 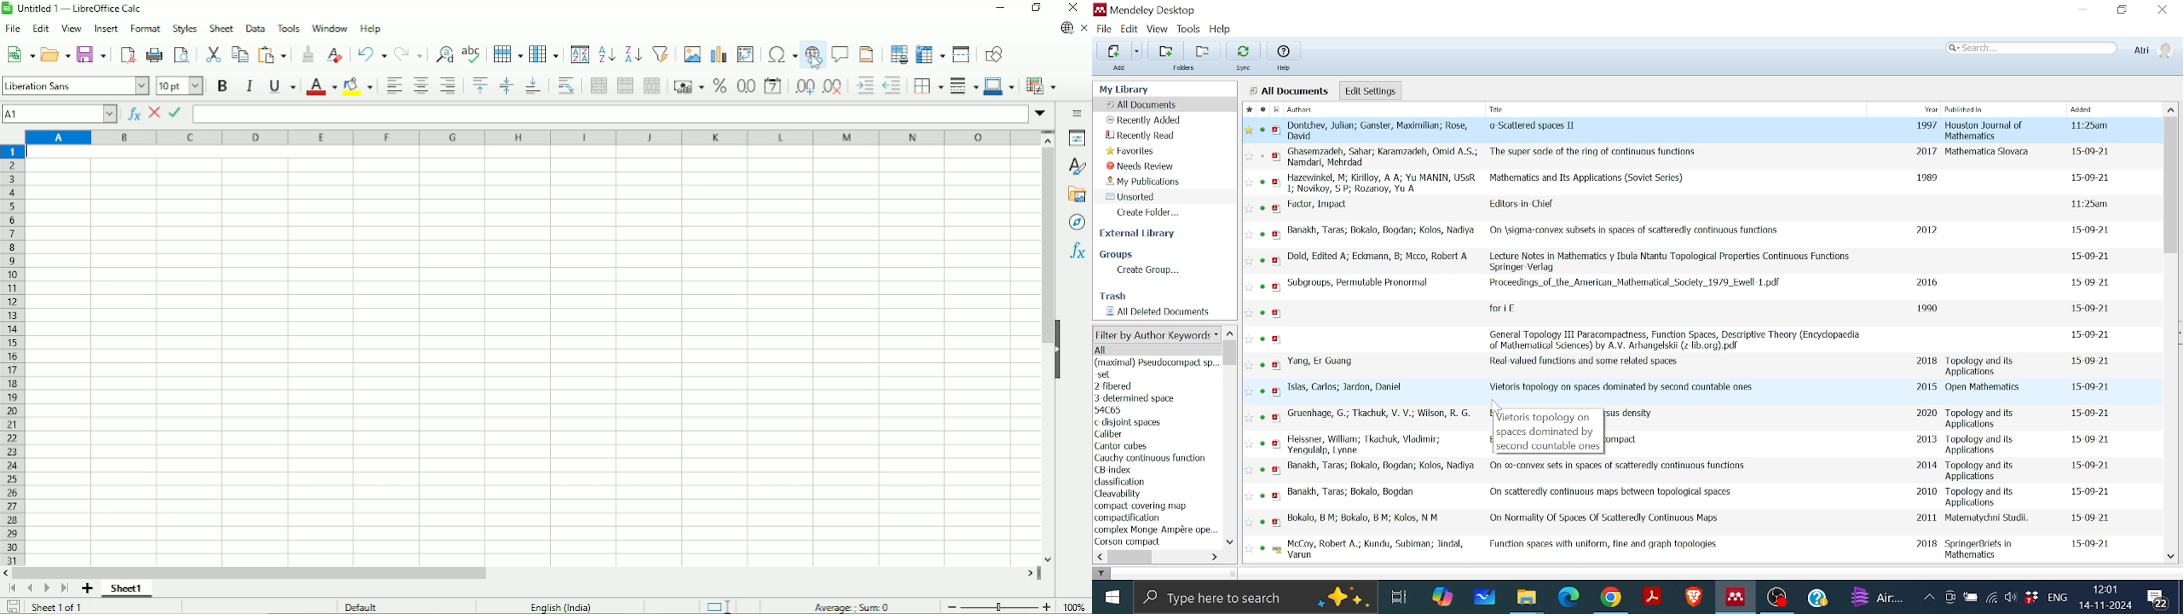 What do you see at coordinates (1249, 497) in the screenshot?
I see `Favourite` at bounding box center [1249, 497].